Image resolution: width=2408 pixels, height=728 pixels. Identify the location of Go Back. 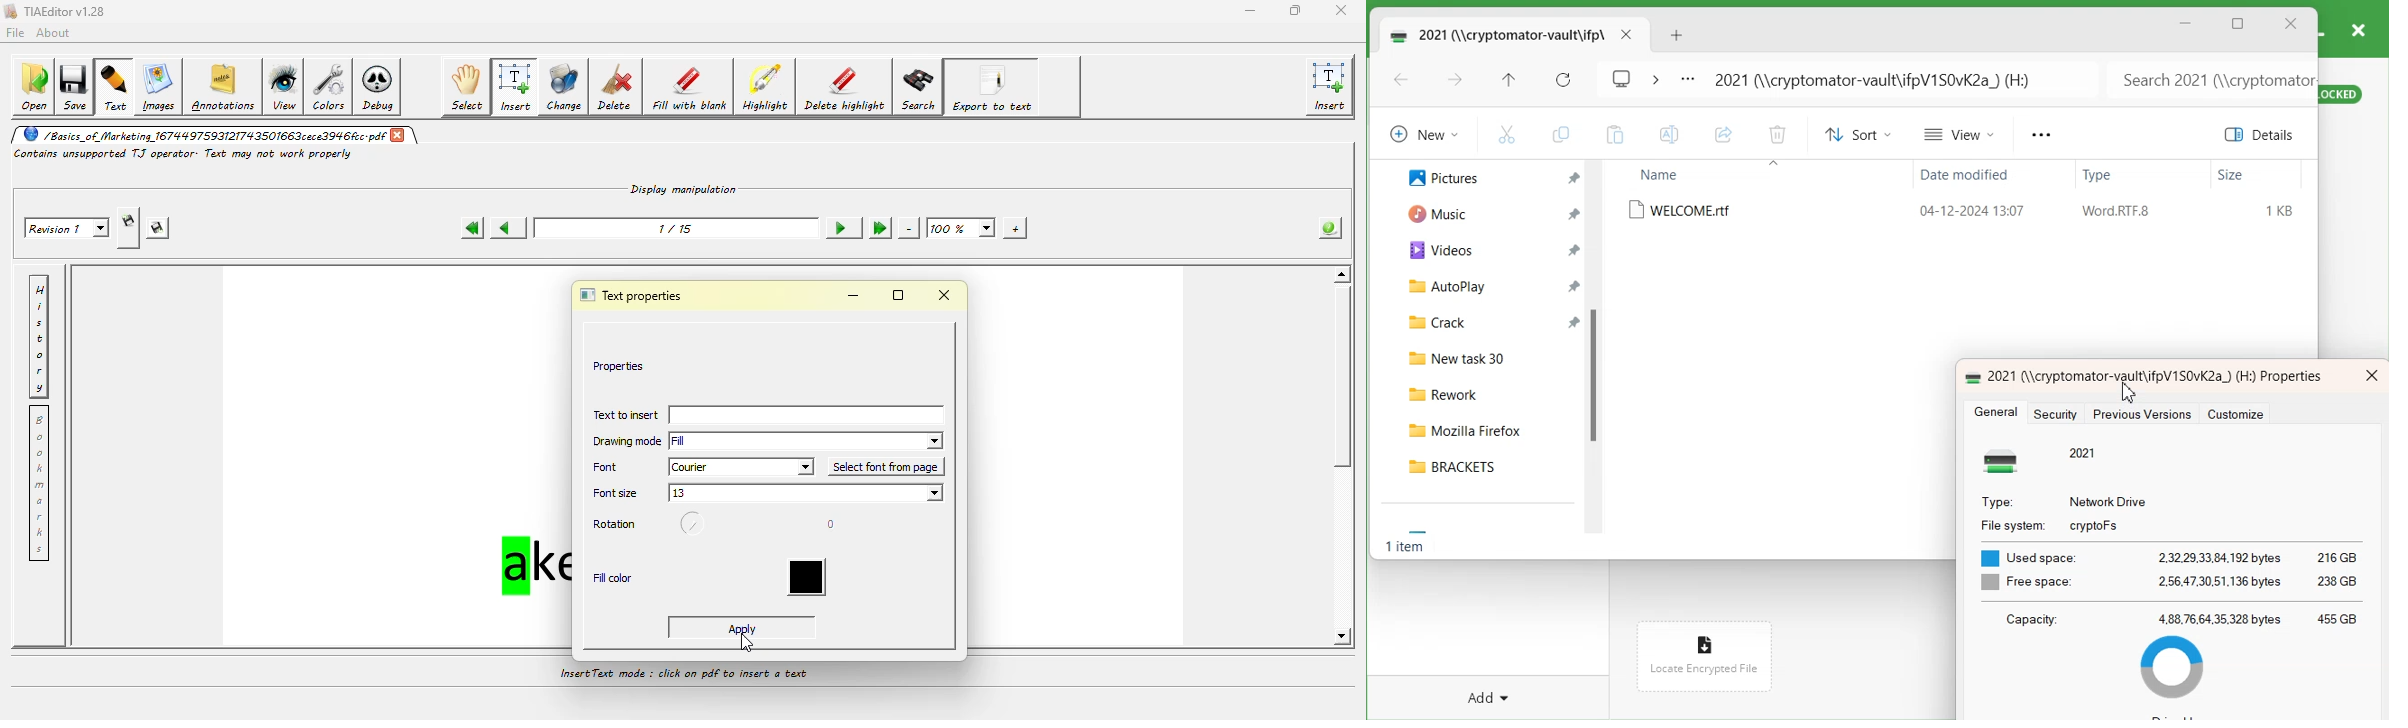
(1401, 81).